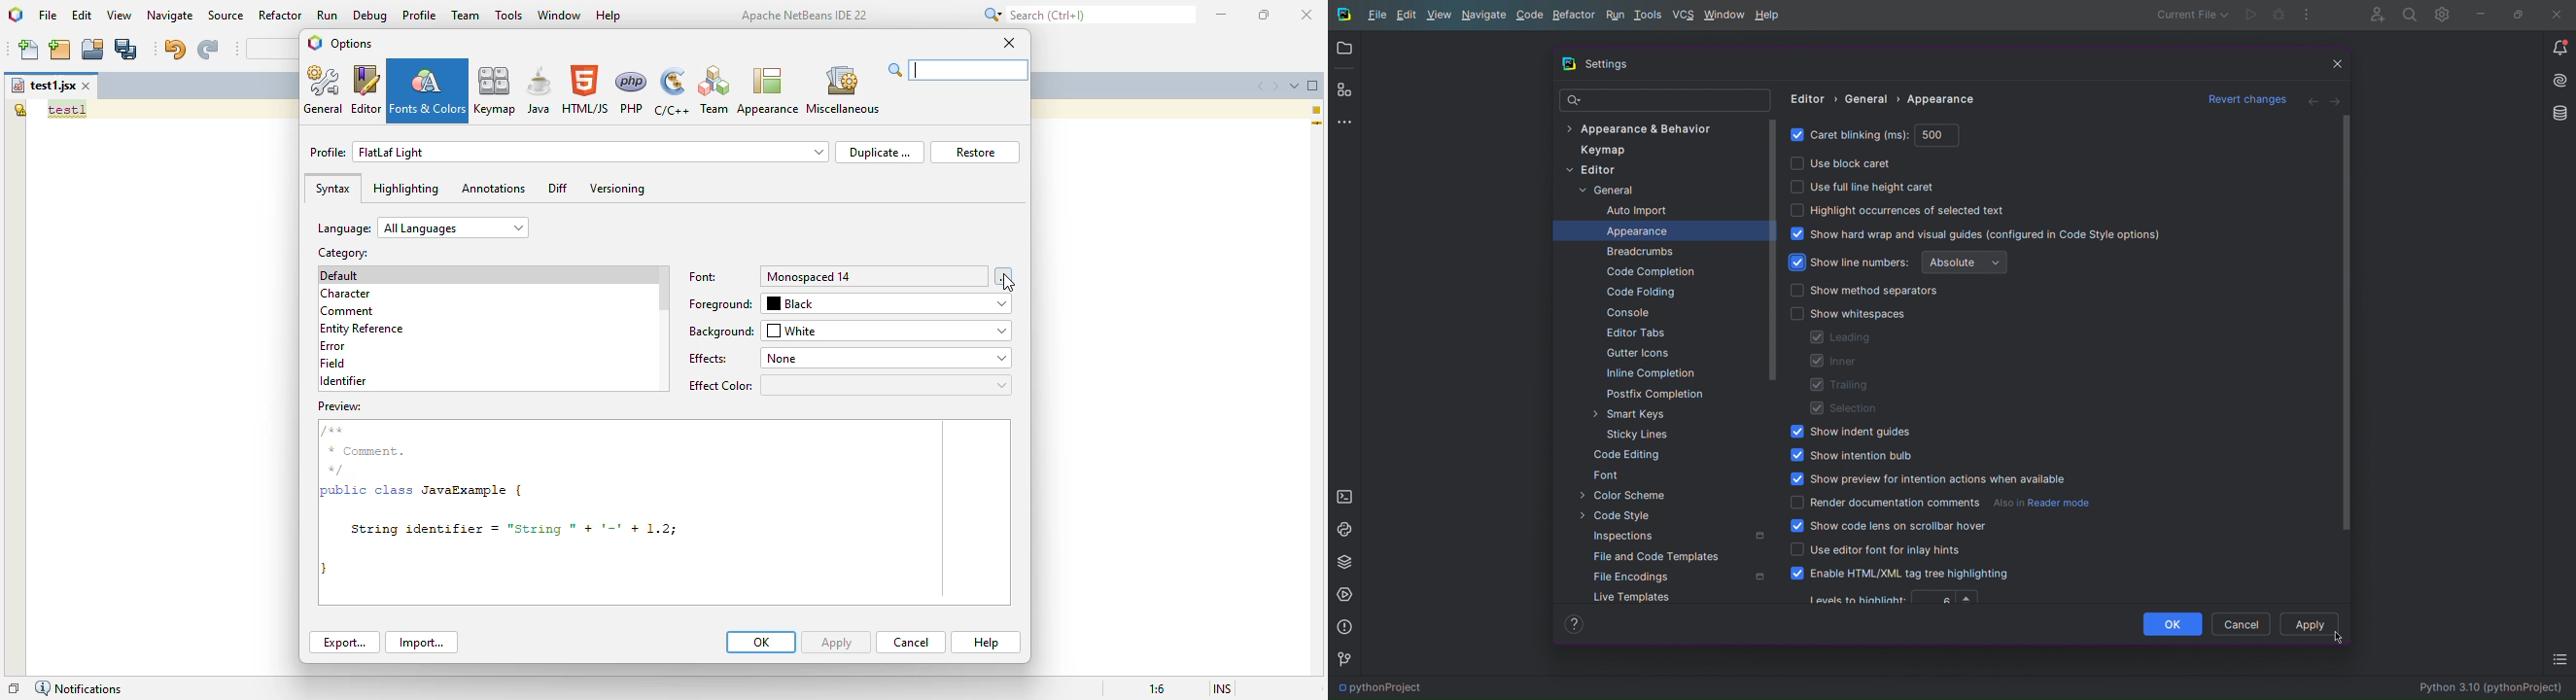 The height and width of the screenshot is (700, 2576). What do you see at coordinates (2517, 14) in the screenshot?
I see `Maximize` at bounding box center [2517, 14].